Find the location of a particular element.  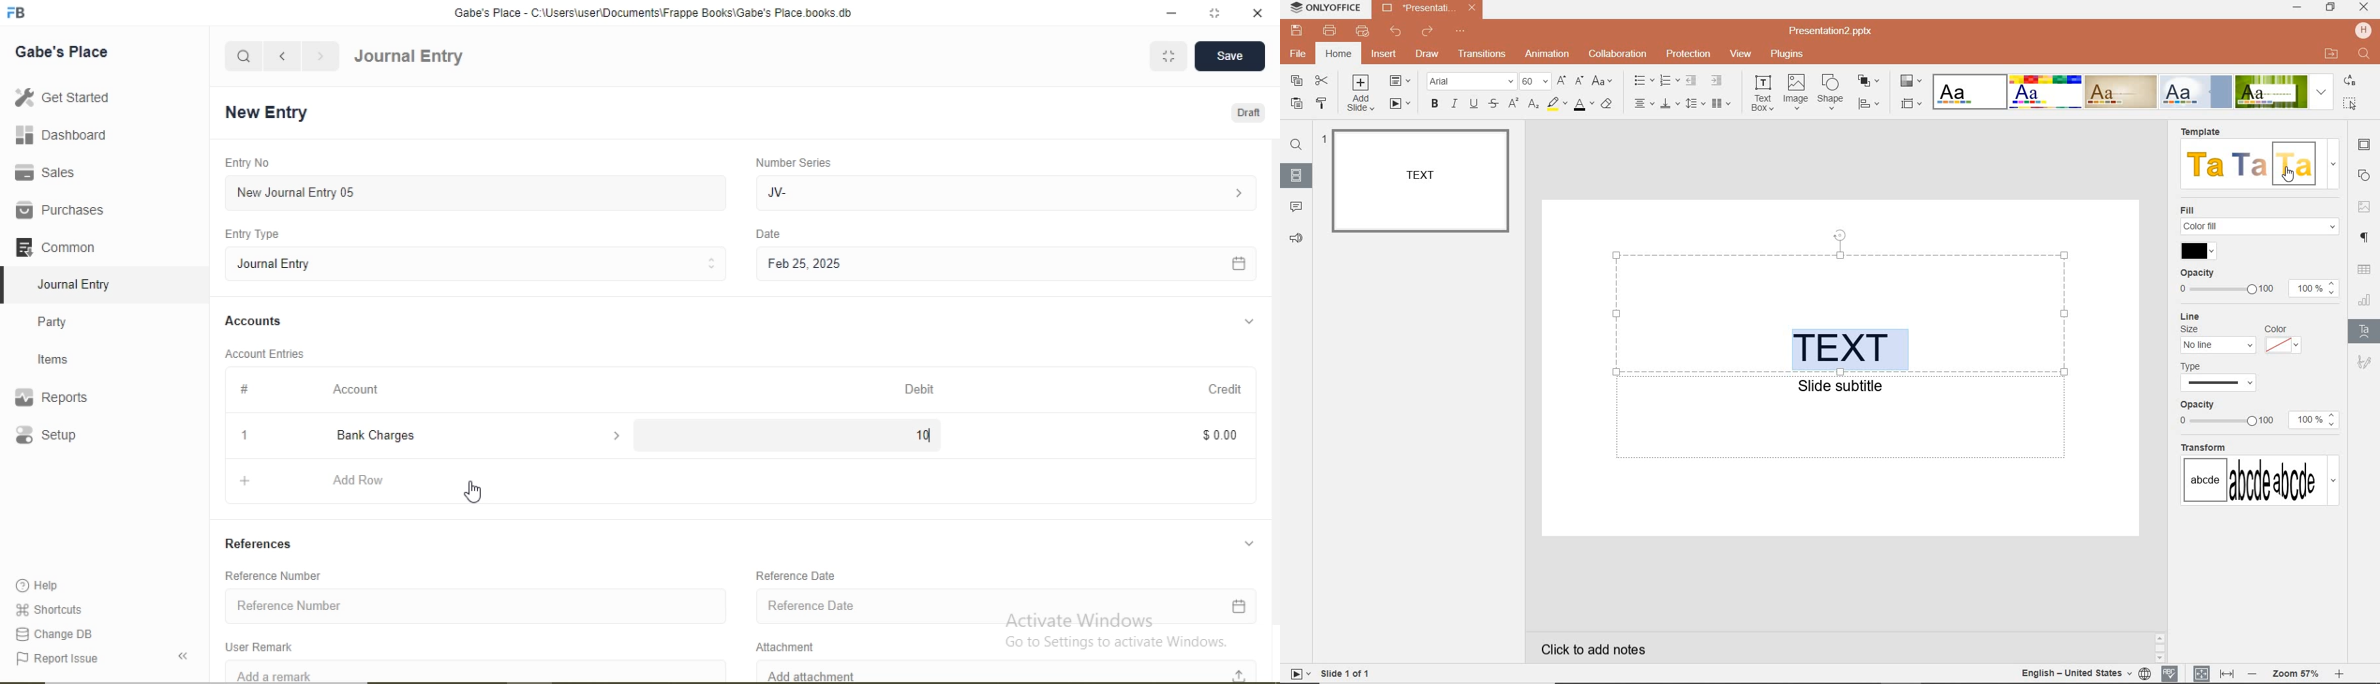

Attachment is located at coordinates (792, 644).